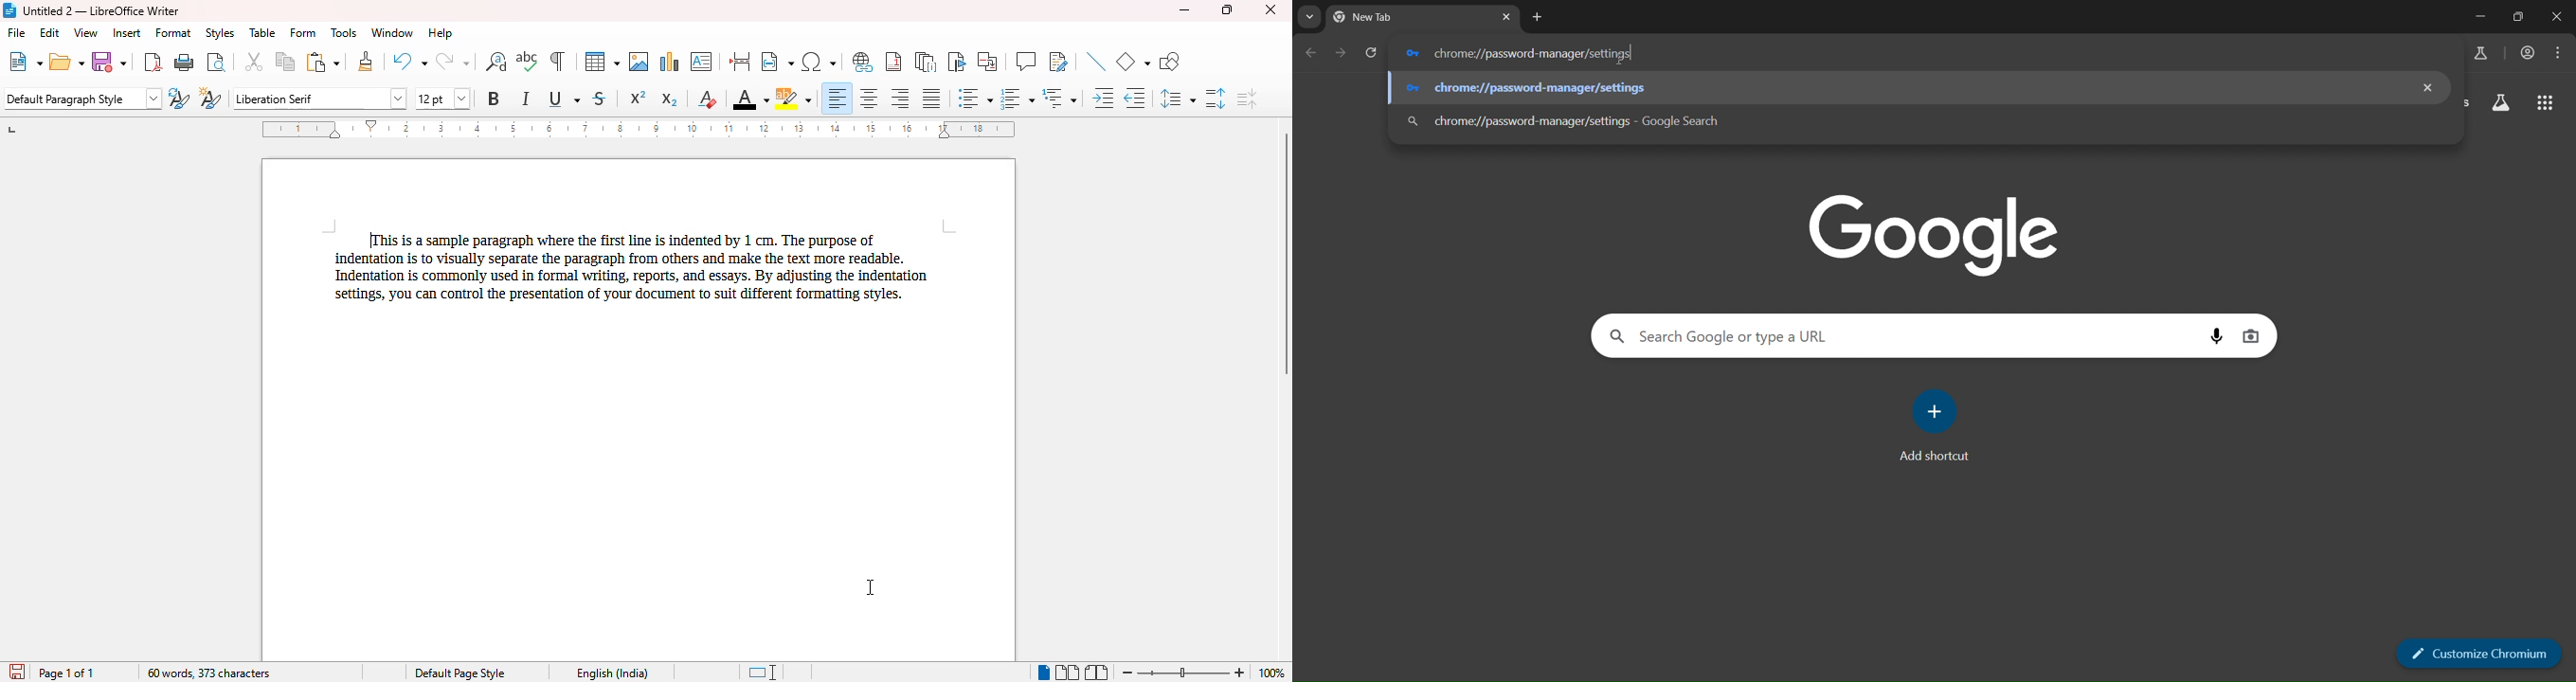  What do you see at coordinates (1411, 17) in the screenshot?
I see `new tab` at bounding box center [1411, 17].